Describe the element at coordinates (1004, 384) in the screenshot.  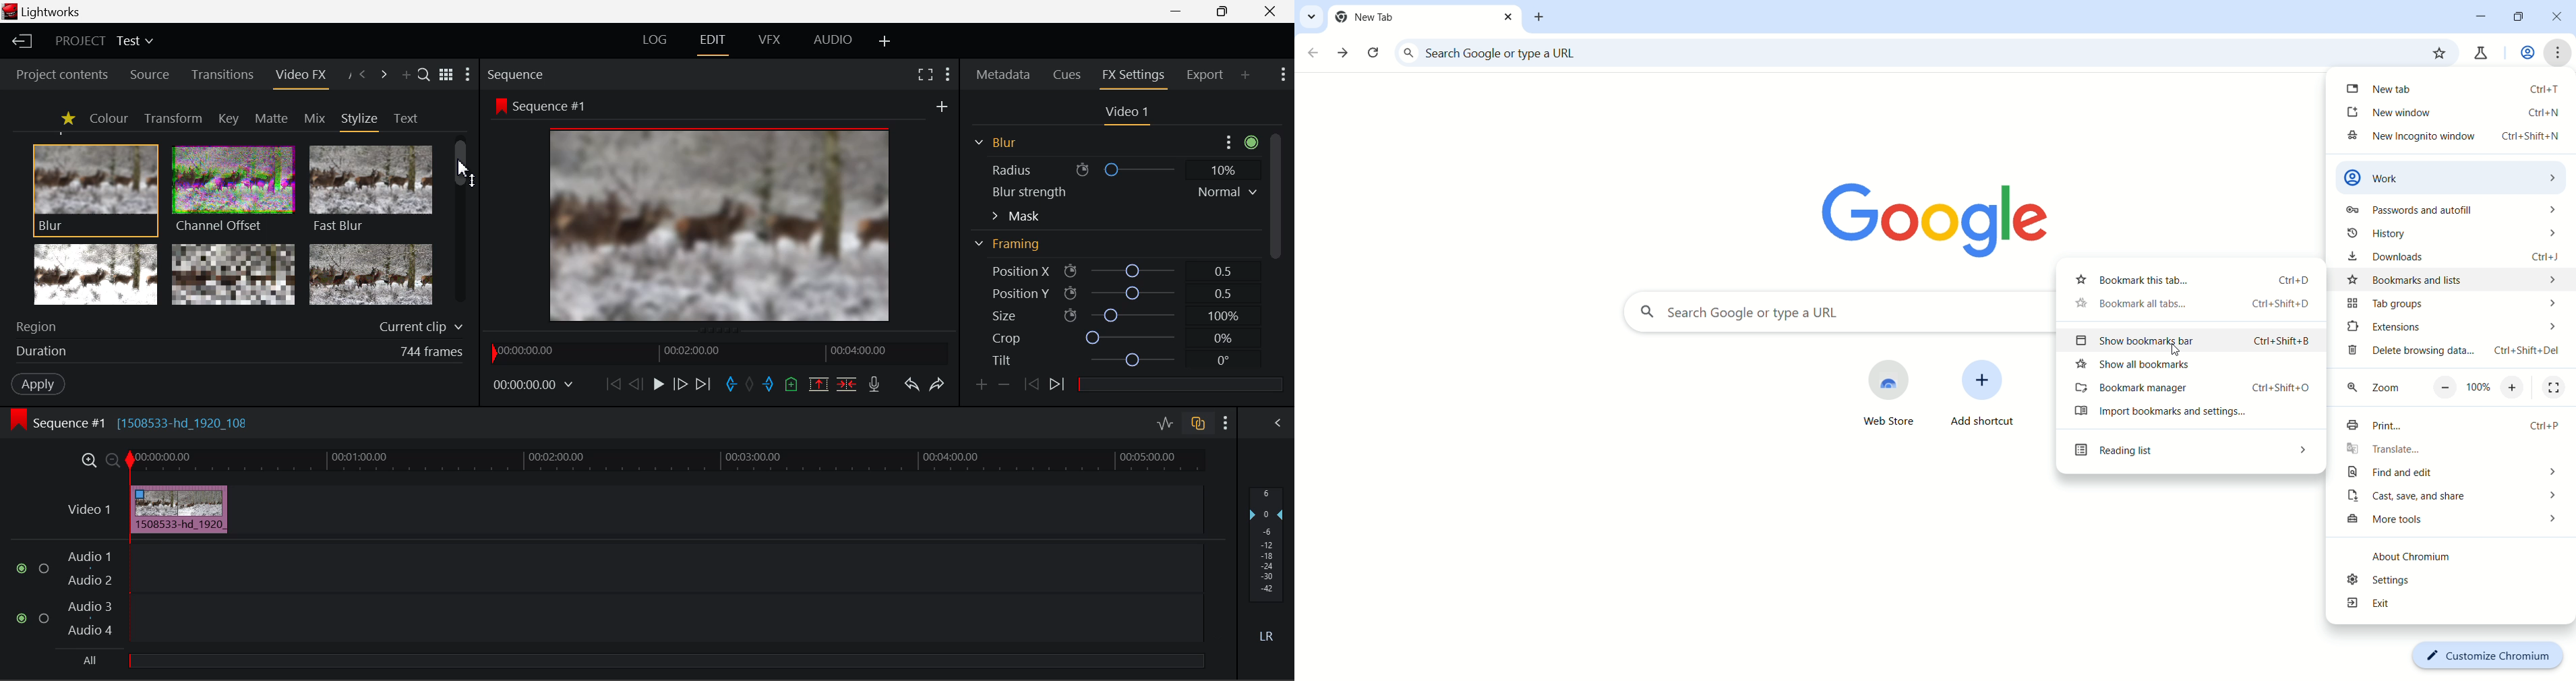
I see `Remove keyframe` at that location.